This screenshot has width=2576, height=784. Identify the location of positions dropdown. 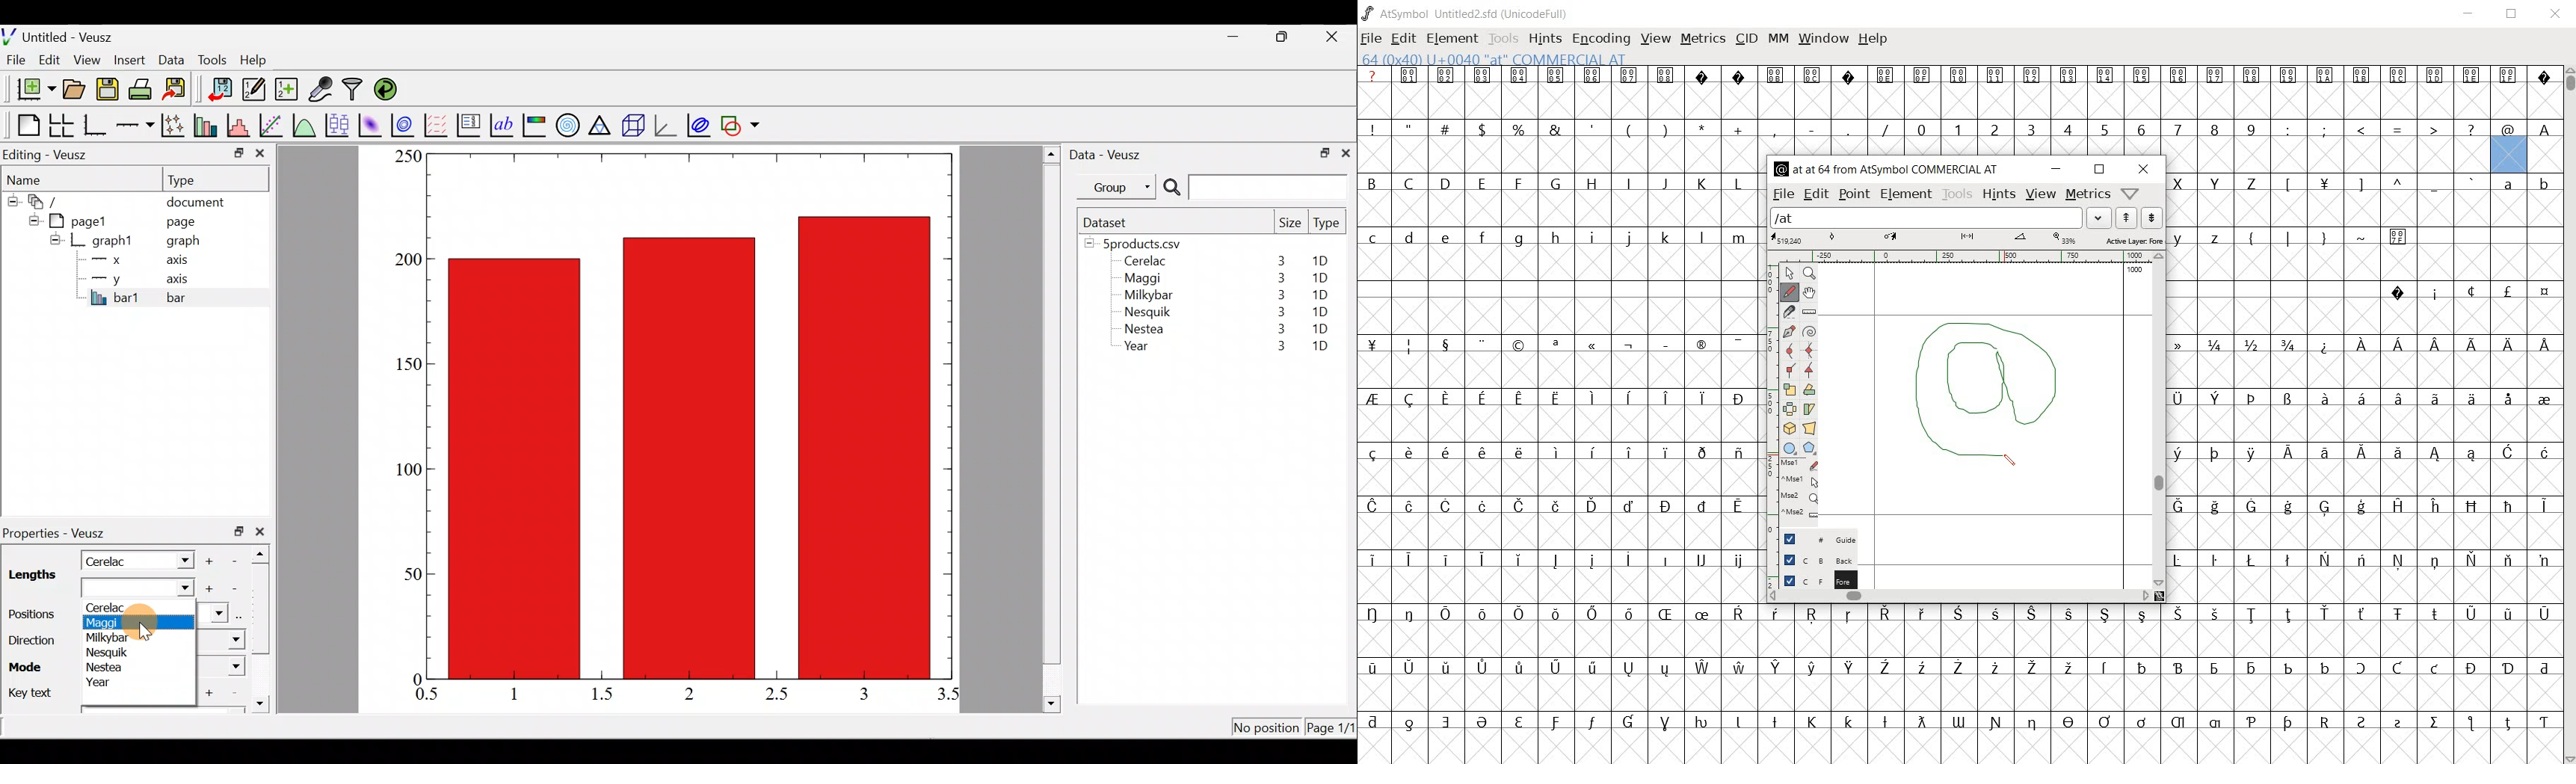
(213, 615).